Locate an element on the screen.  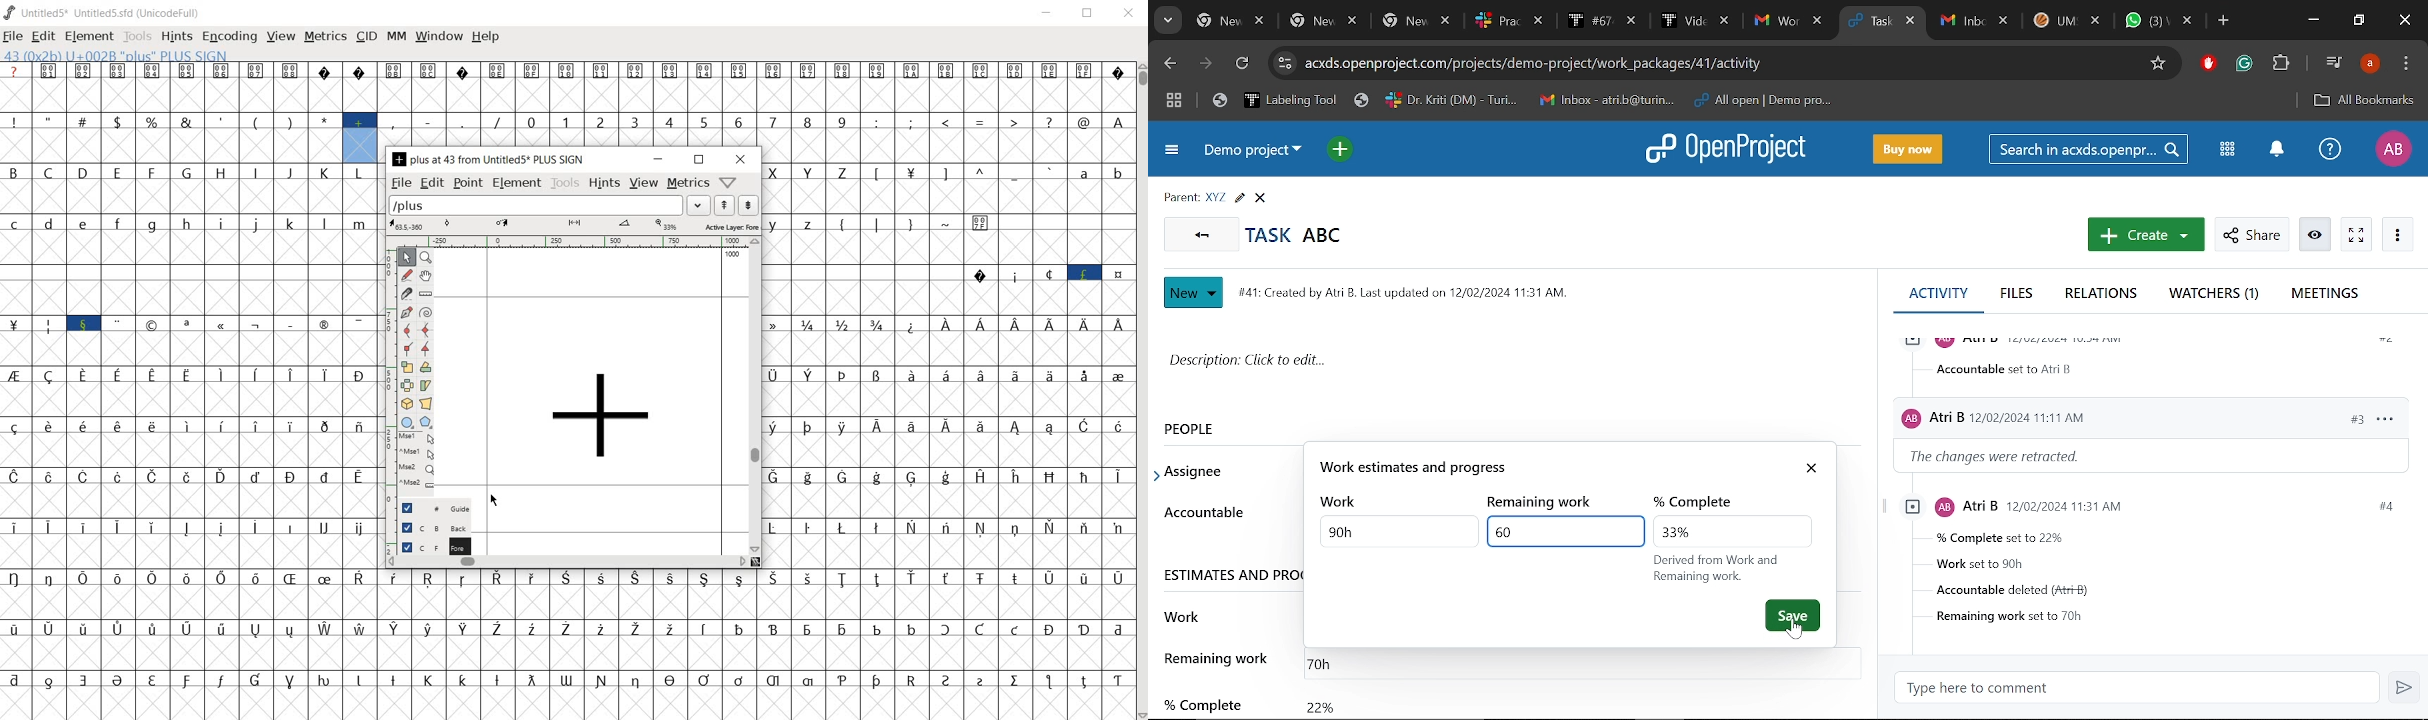
addition is located at coordinates (360, 137).